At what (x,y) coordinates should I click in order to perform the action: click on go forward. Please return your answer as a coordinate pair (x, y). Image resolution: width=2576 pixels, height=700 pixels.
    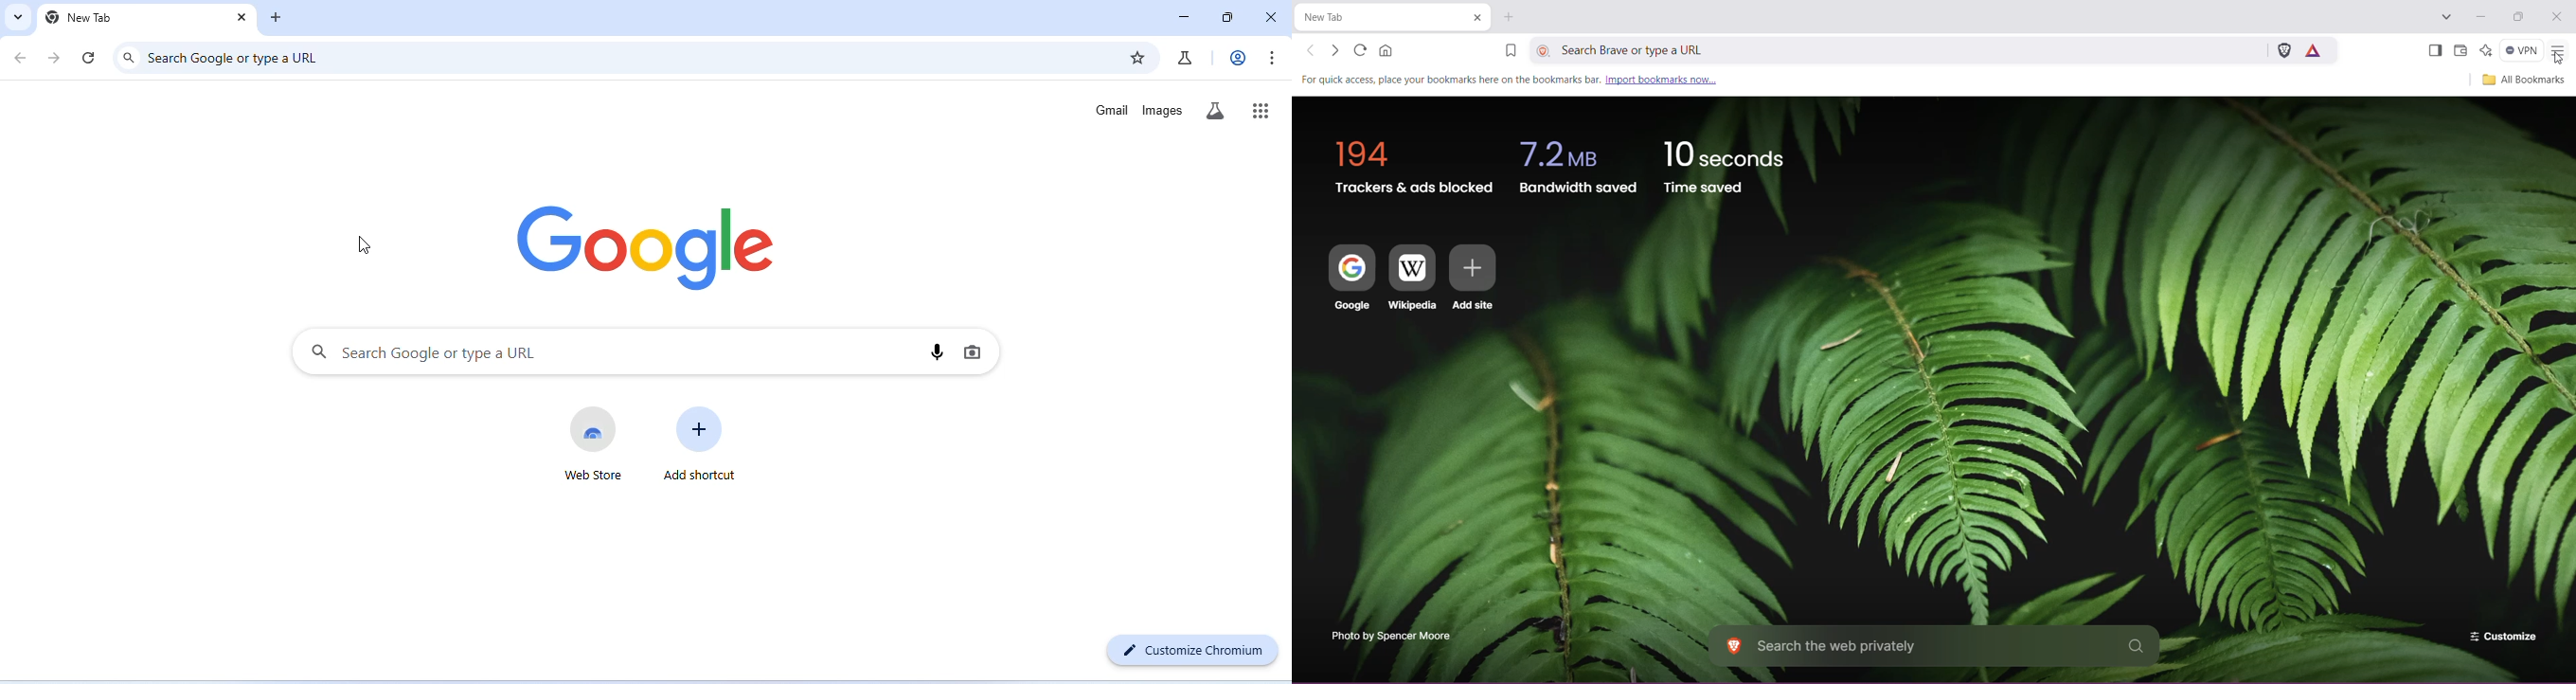
    Looking at the image, I should click on (54, 59).